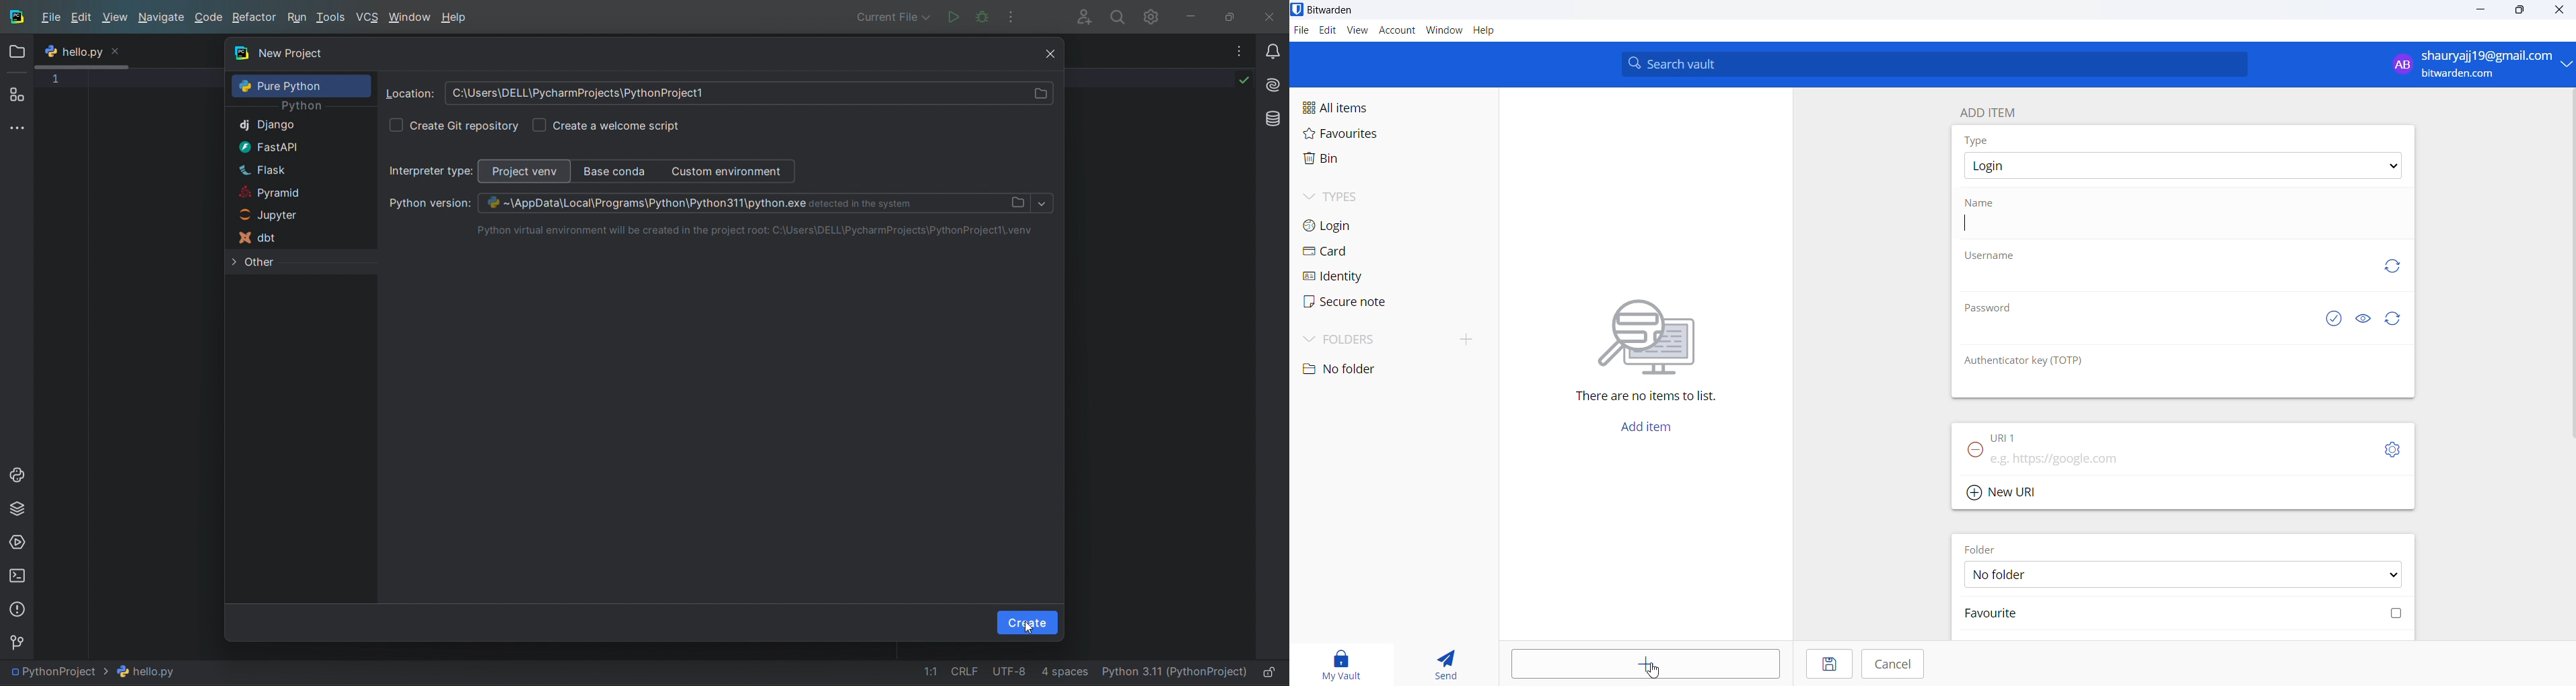  What do you see at coordinates (2336, 319) in the screenshot?
I see `check if password is exposed or not` at bounding box center [2336, 319].